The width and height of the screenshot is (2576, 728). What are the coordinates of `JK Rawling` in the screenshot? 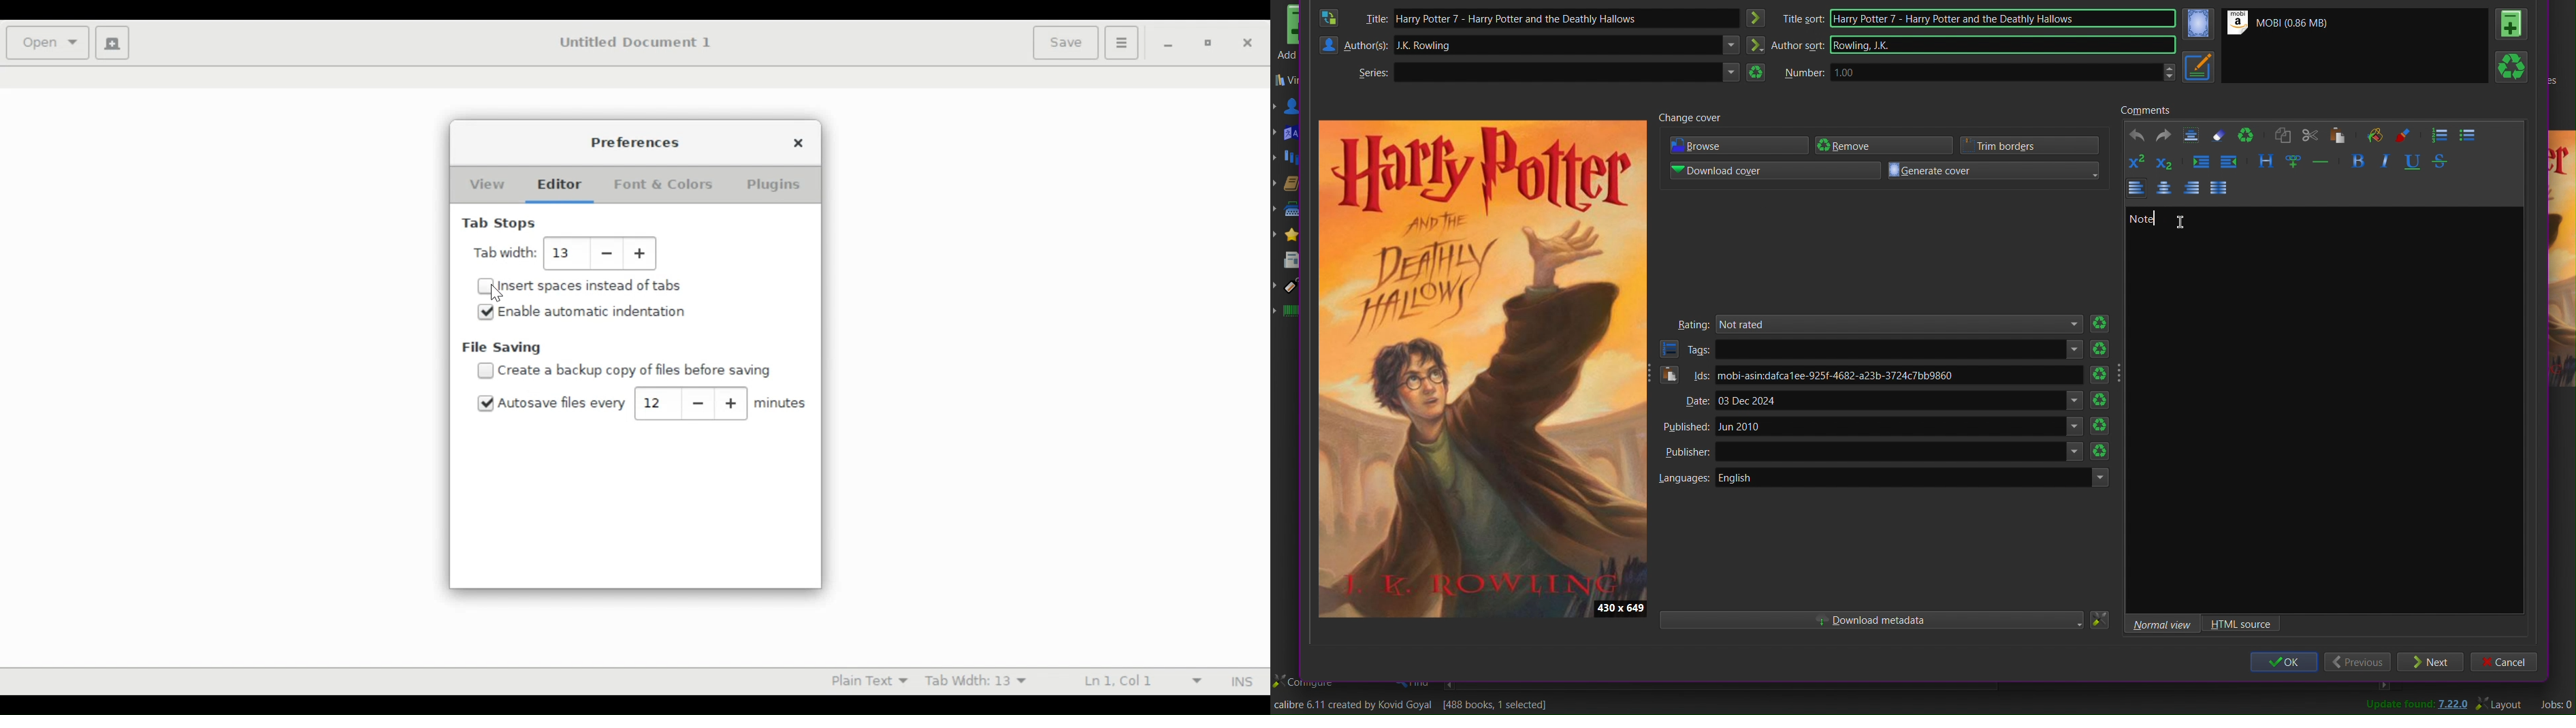 It's located at (1577, 46).